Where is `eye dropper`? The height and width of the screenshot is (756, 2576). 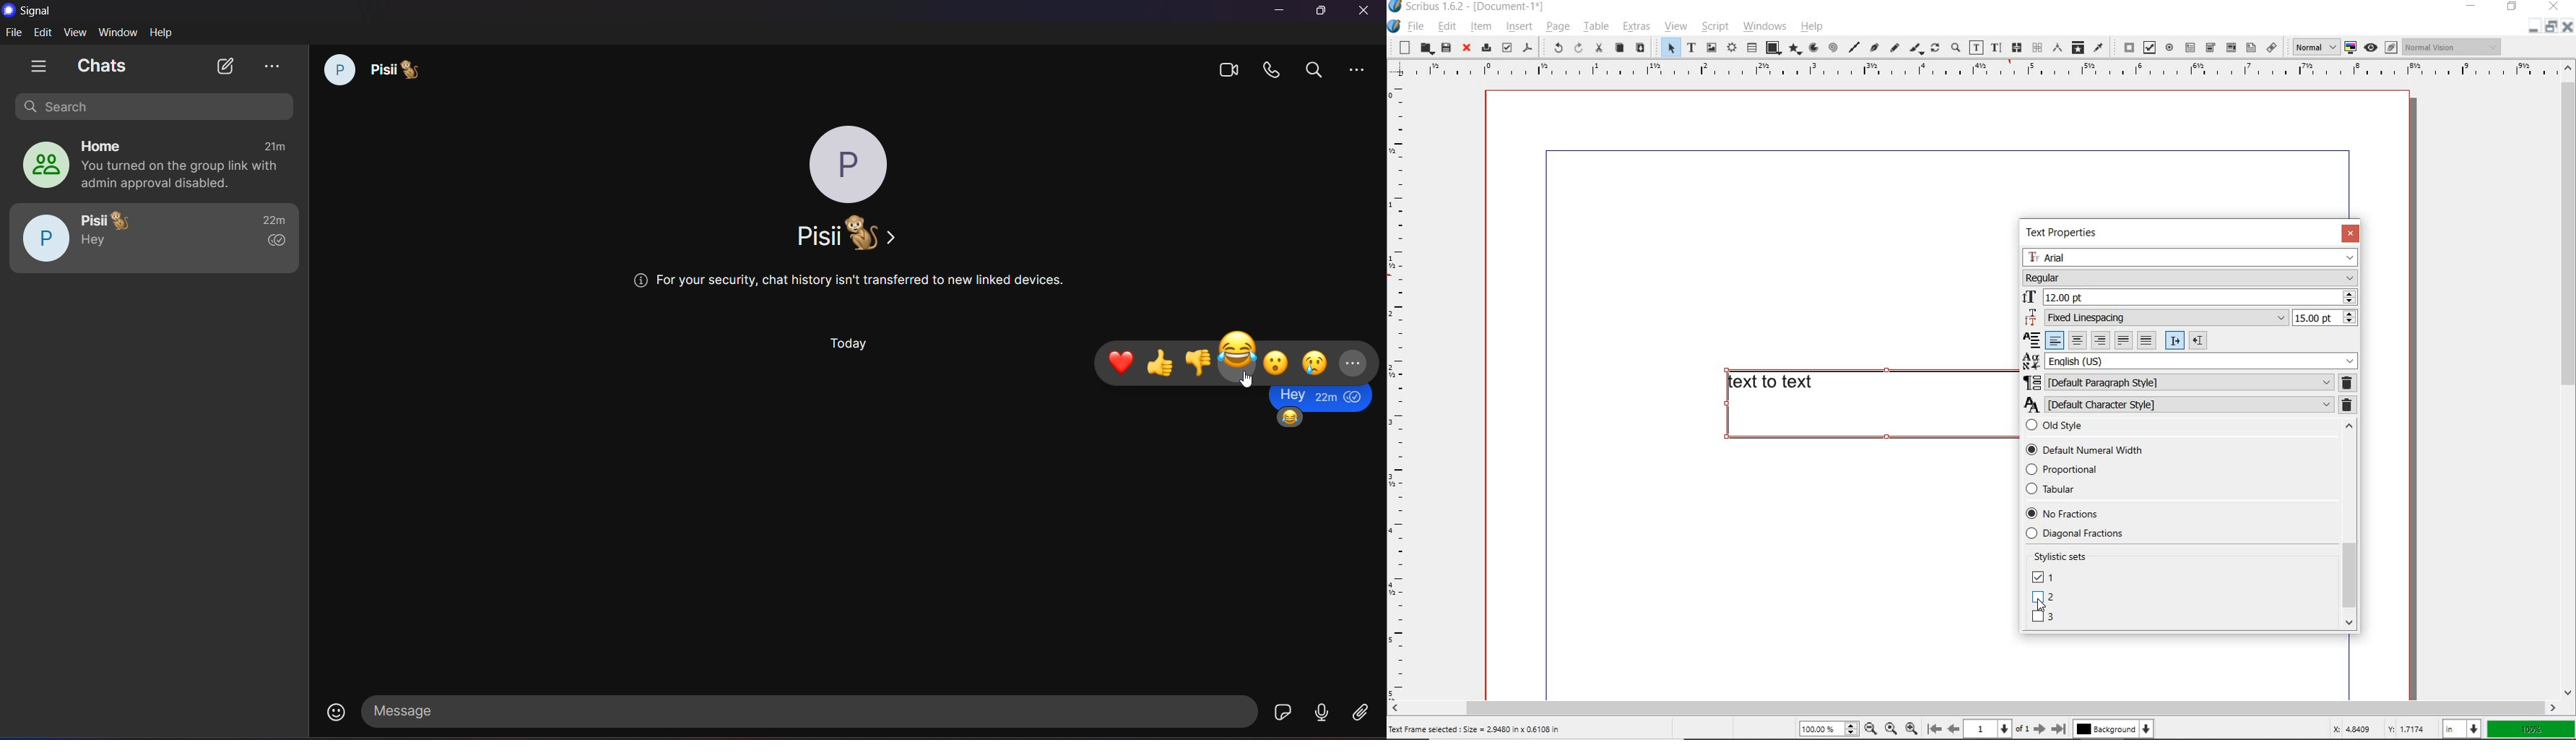 eye dropper is located at coordinates (2099, 47).